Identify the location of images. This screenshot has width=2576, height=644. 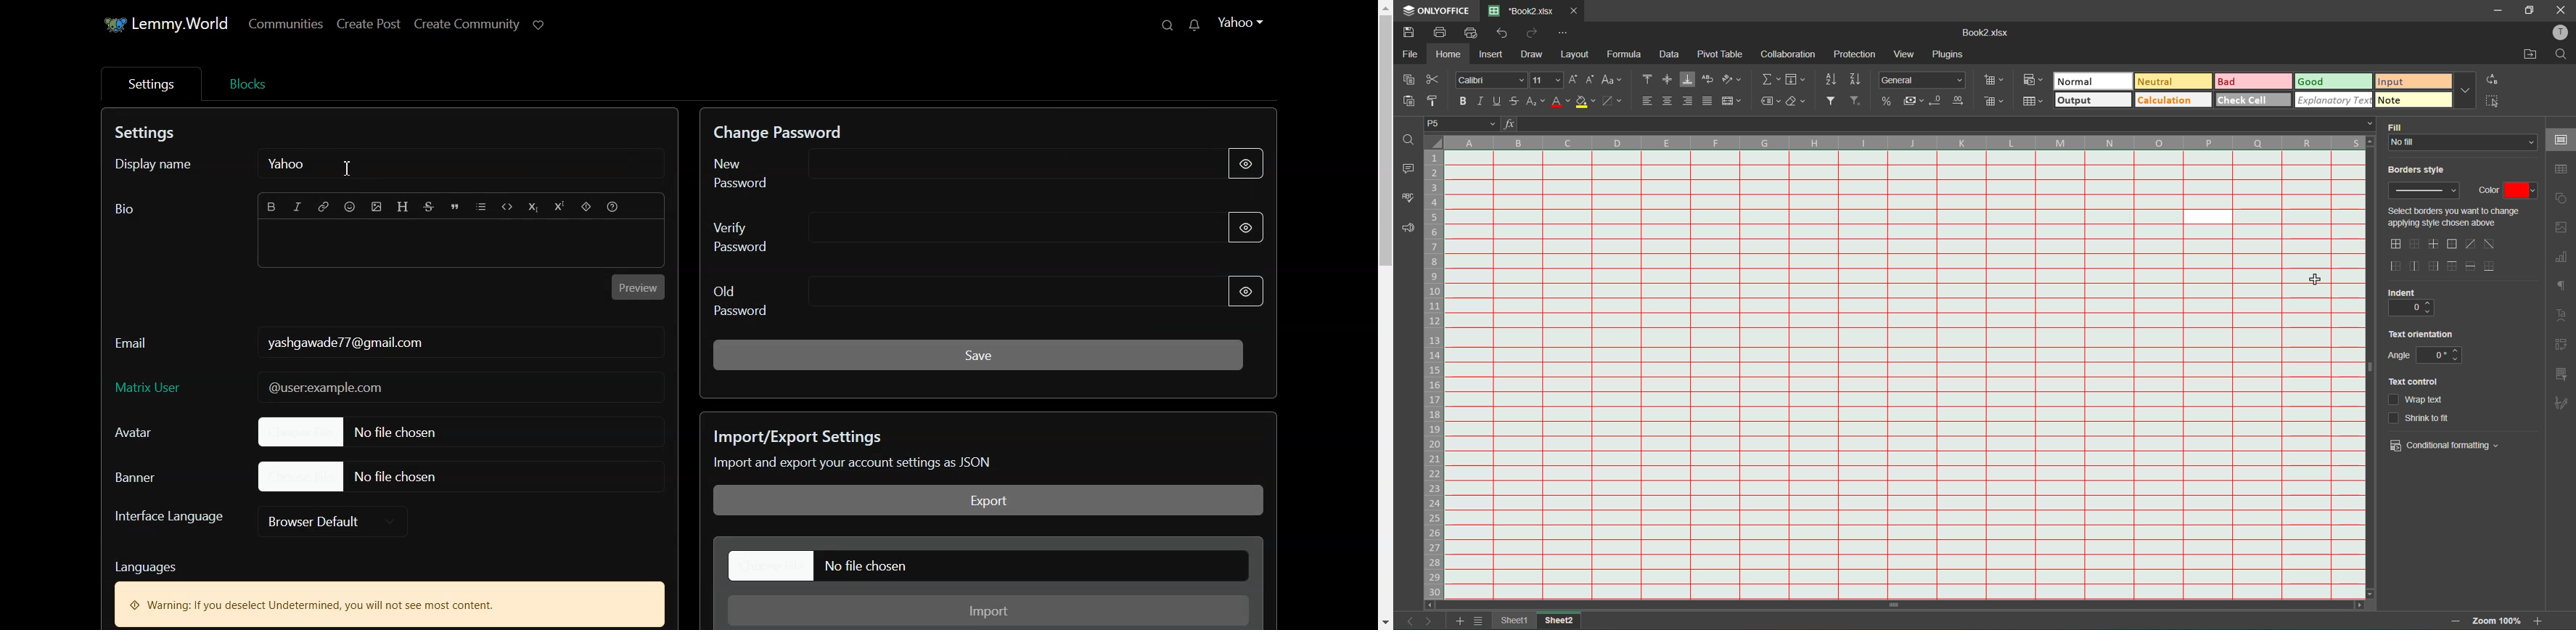
(2564, 229).